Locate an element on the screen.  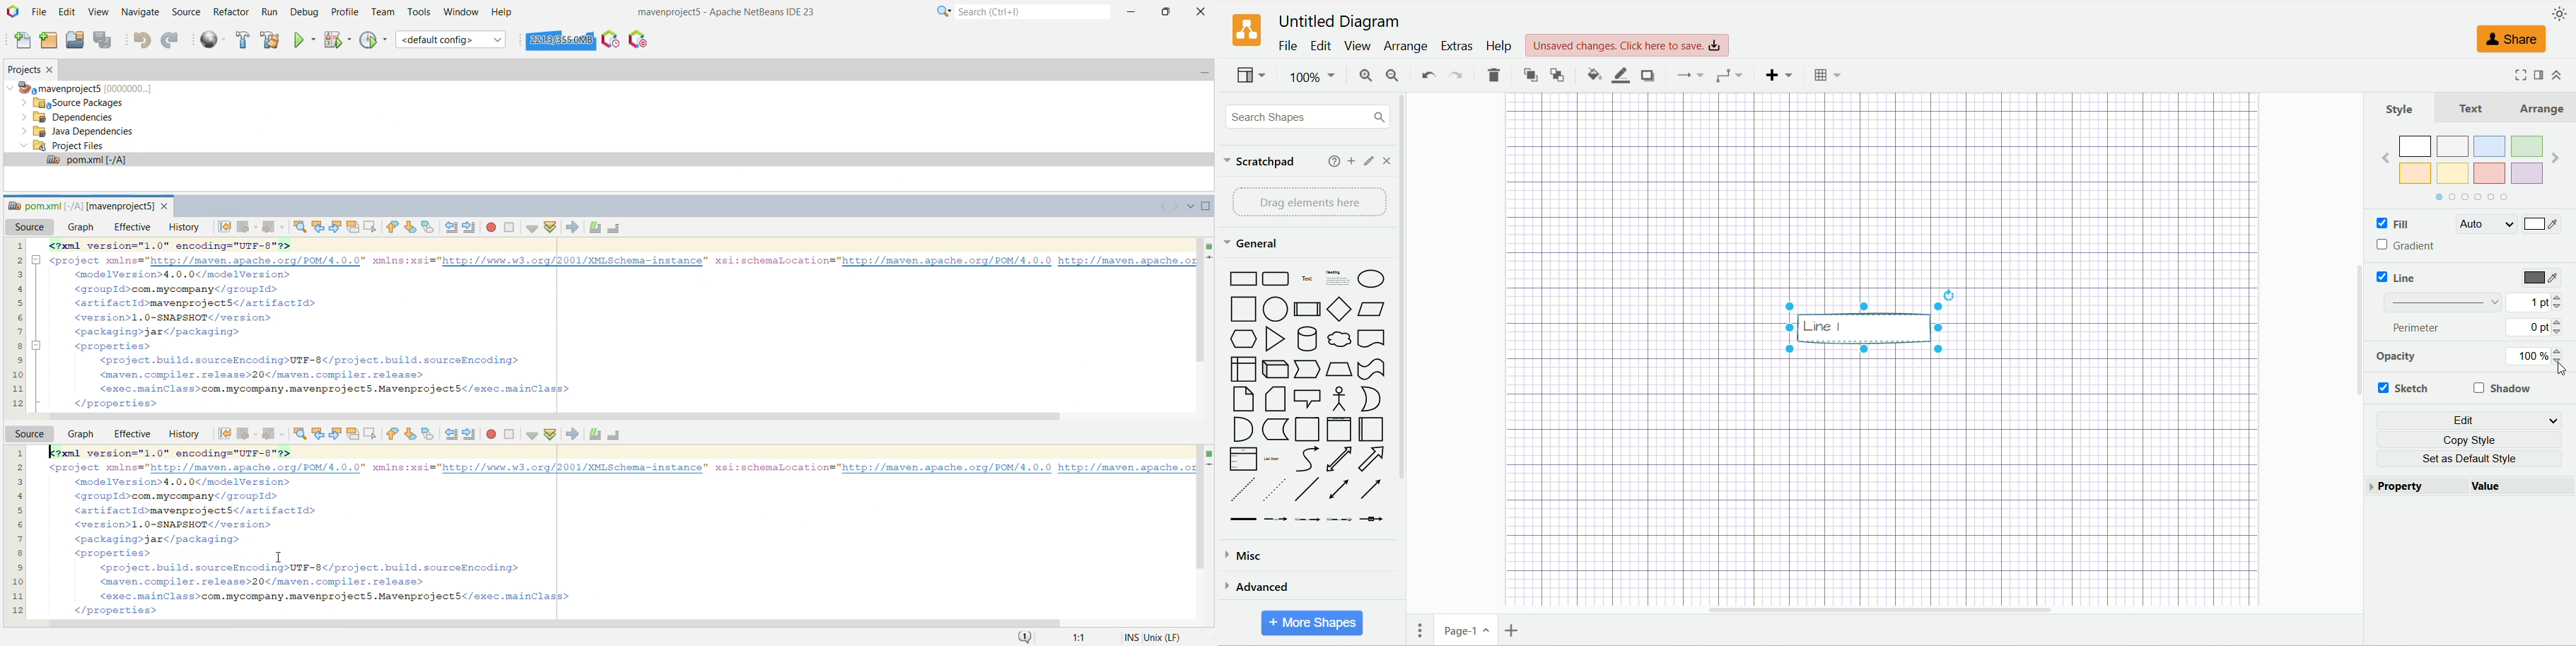
sketch is located at coordinates (2406, 387).